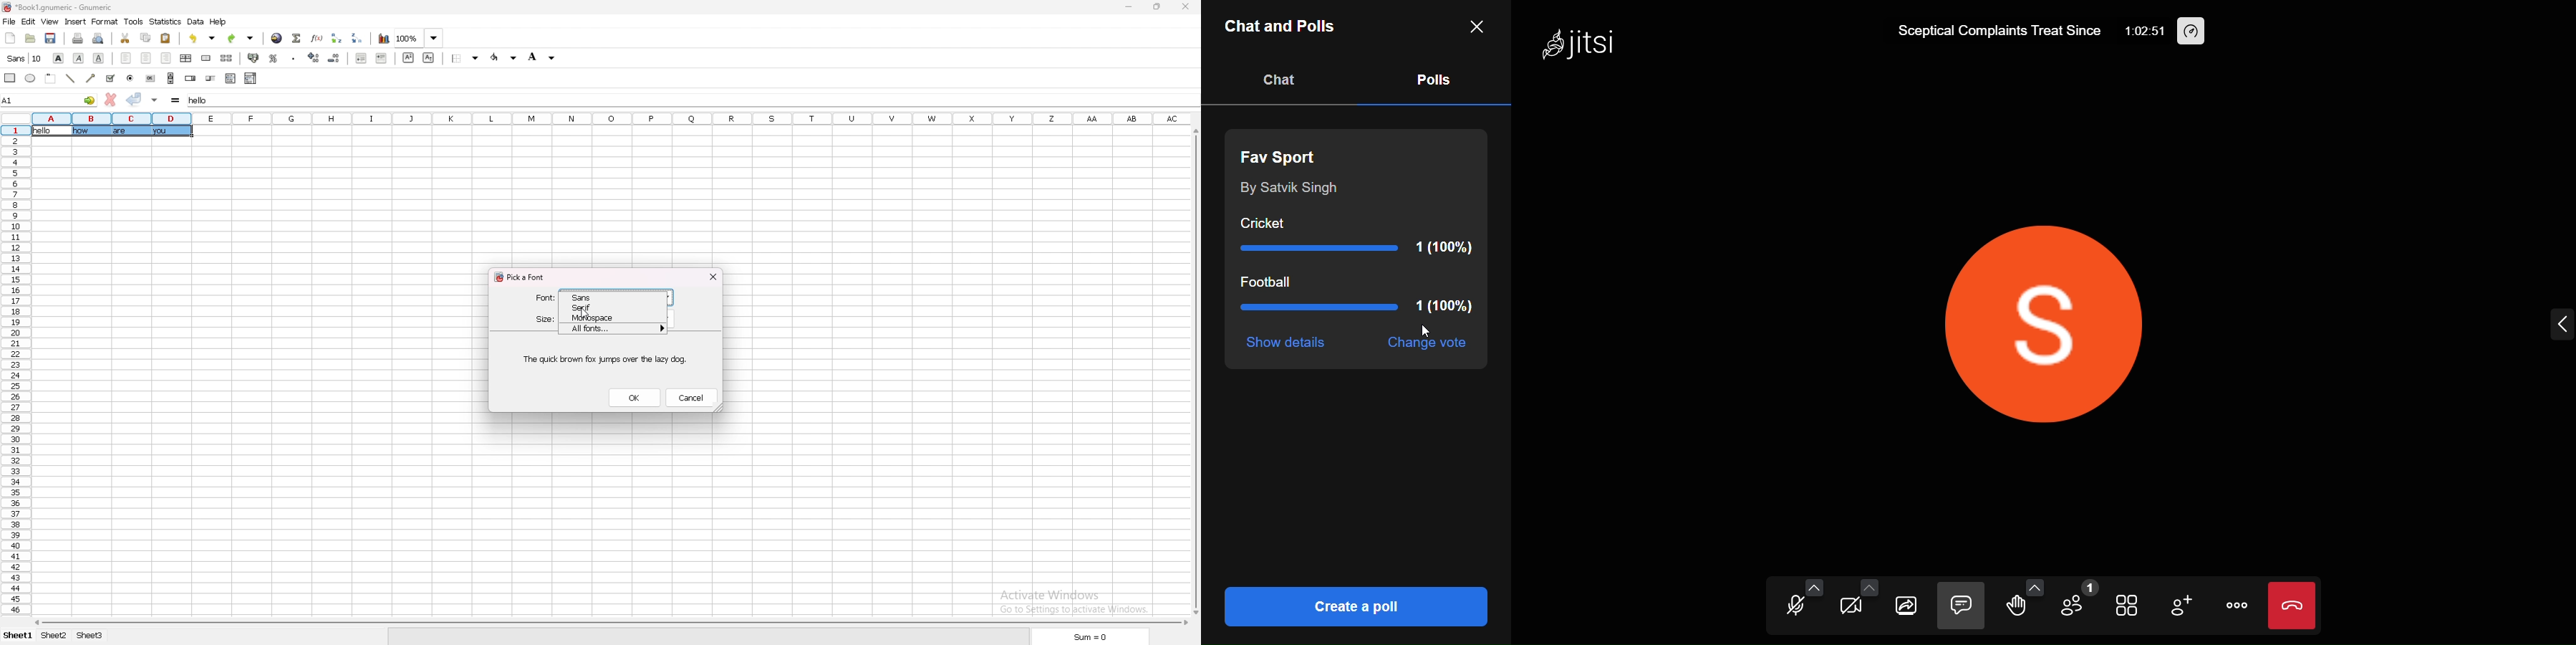 The image size is (2576, 672). I want to click on zoom, so click(419, 38).